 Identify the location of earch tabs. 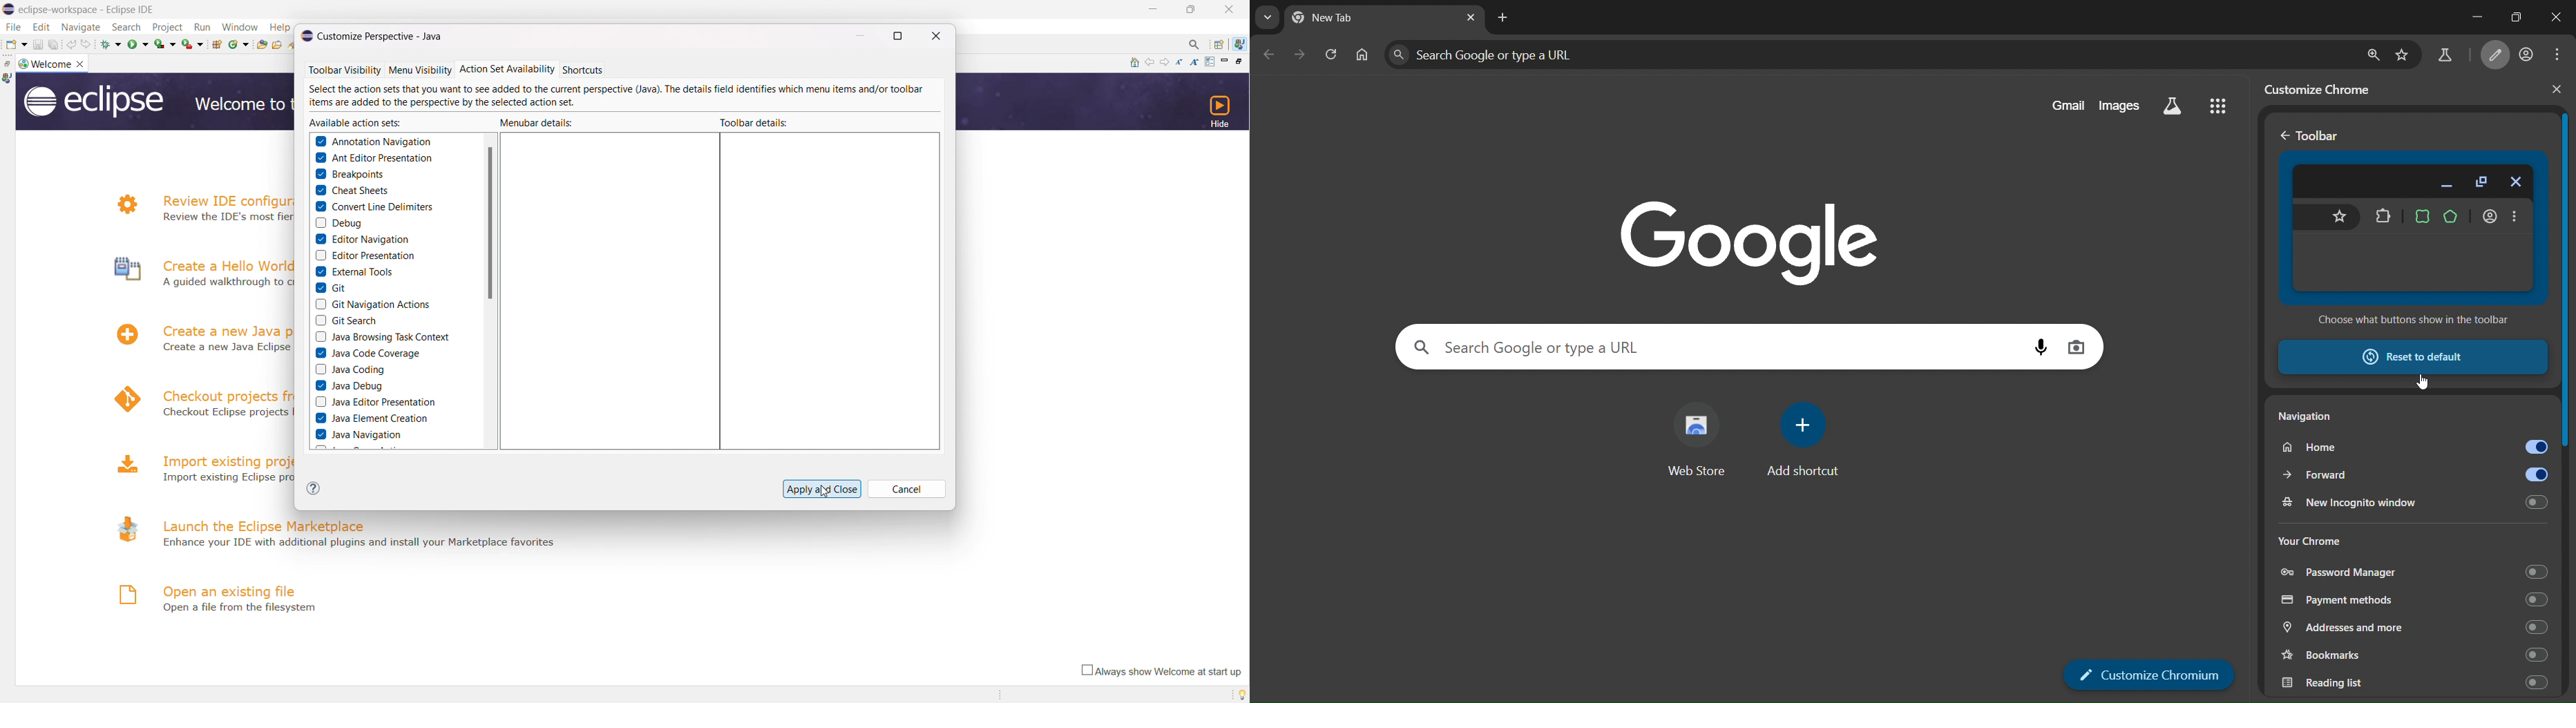
(1265, 17).